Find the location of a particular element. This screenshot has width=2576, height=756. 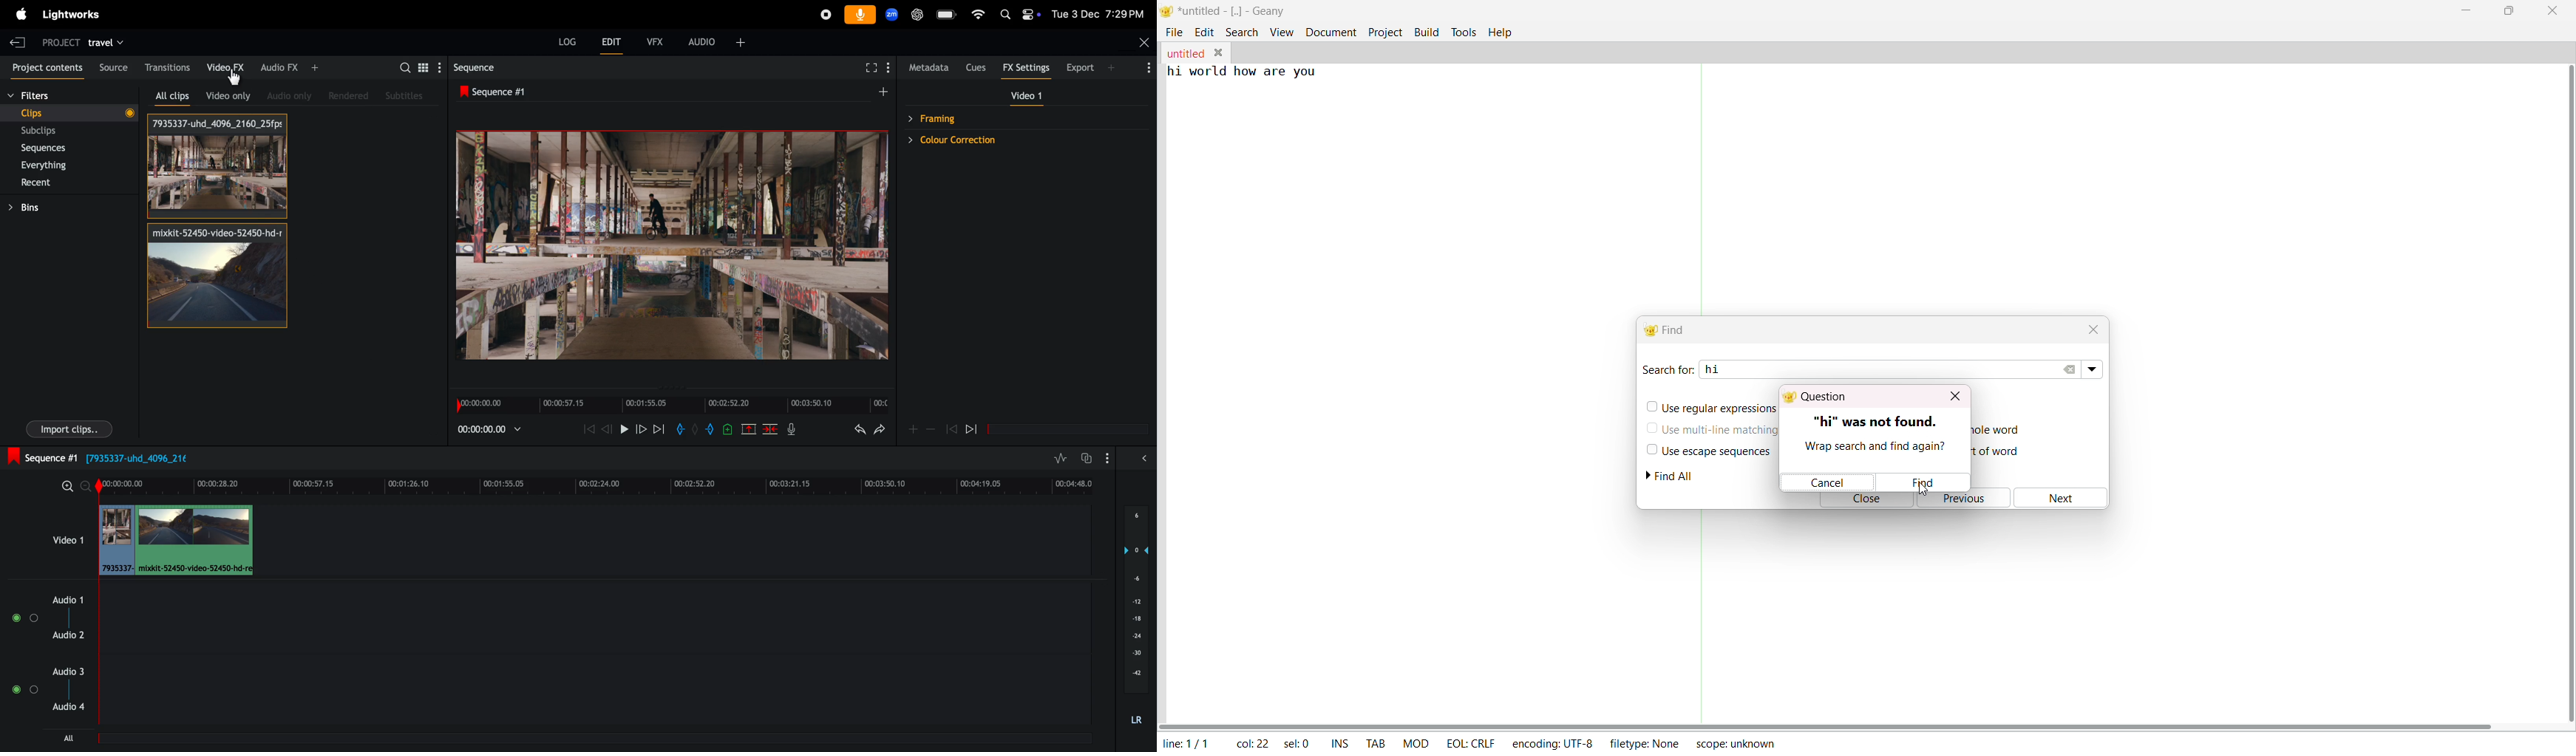

pausde is located at coordinates (977, 430).